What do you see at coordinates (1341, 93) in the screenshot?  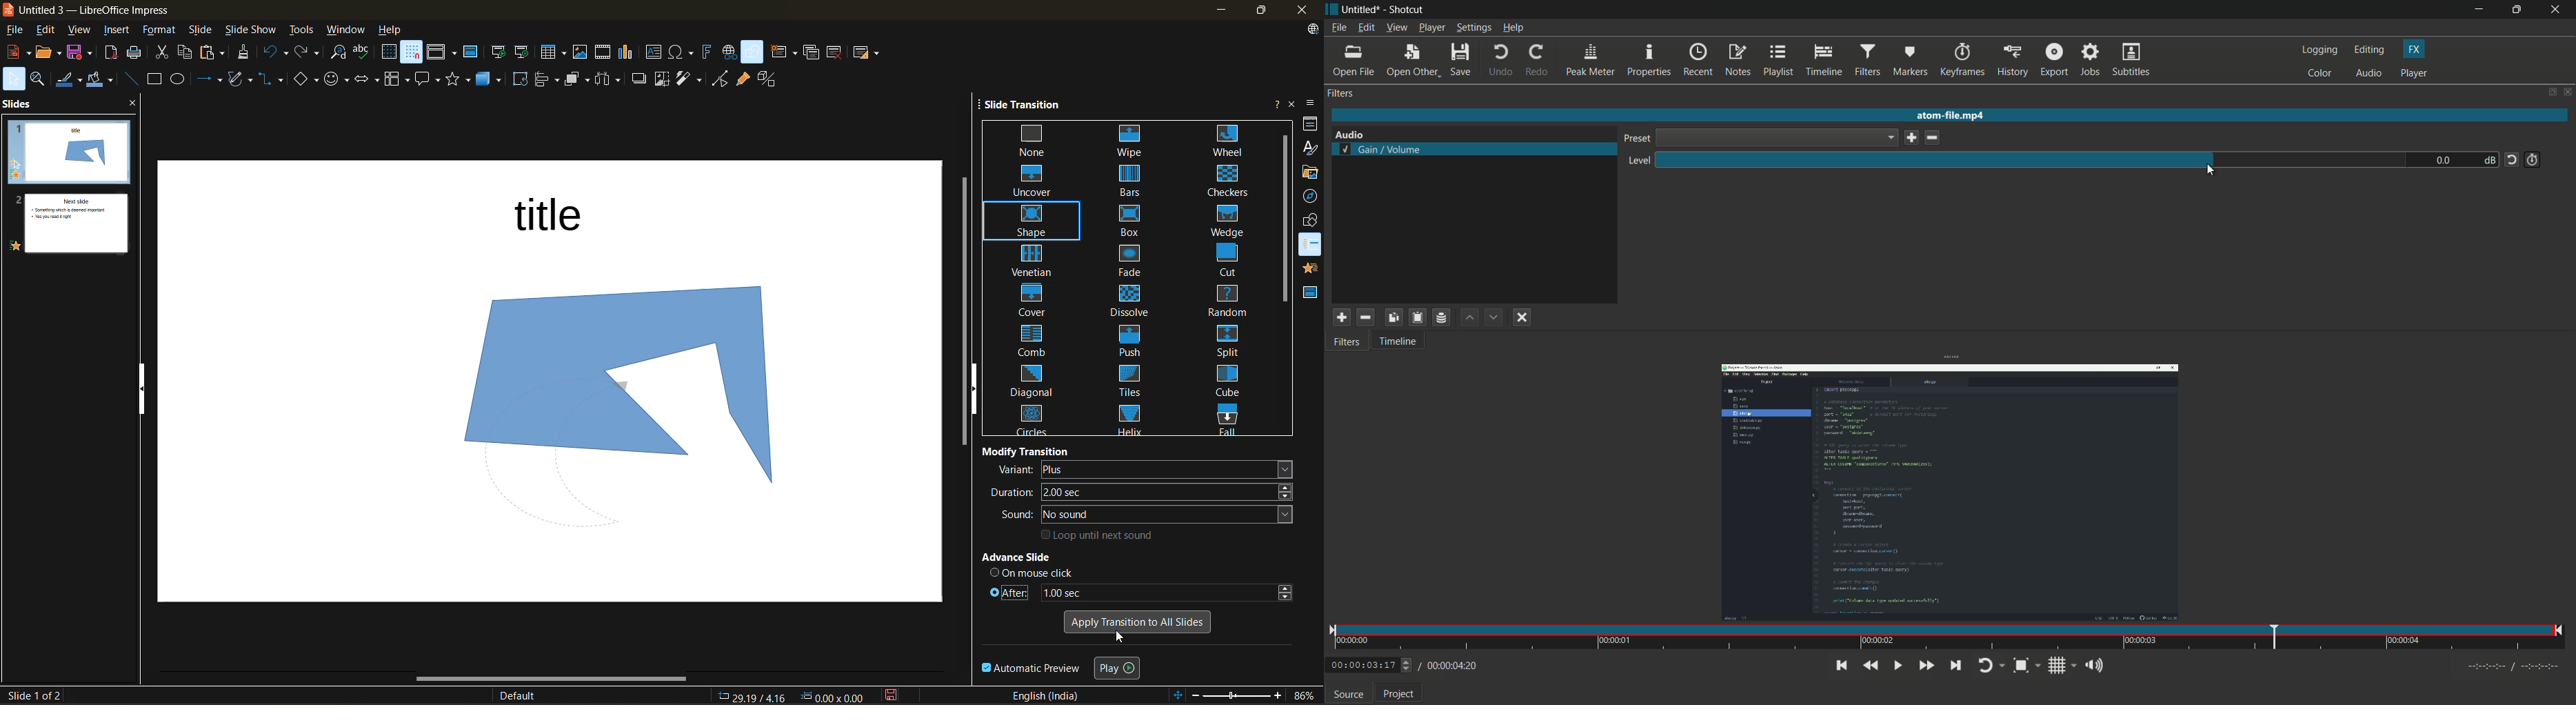 I see `filter` at bounding box center [1341, 93].